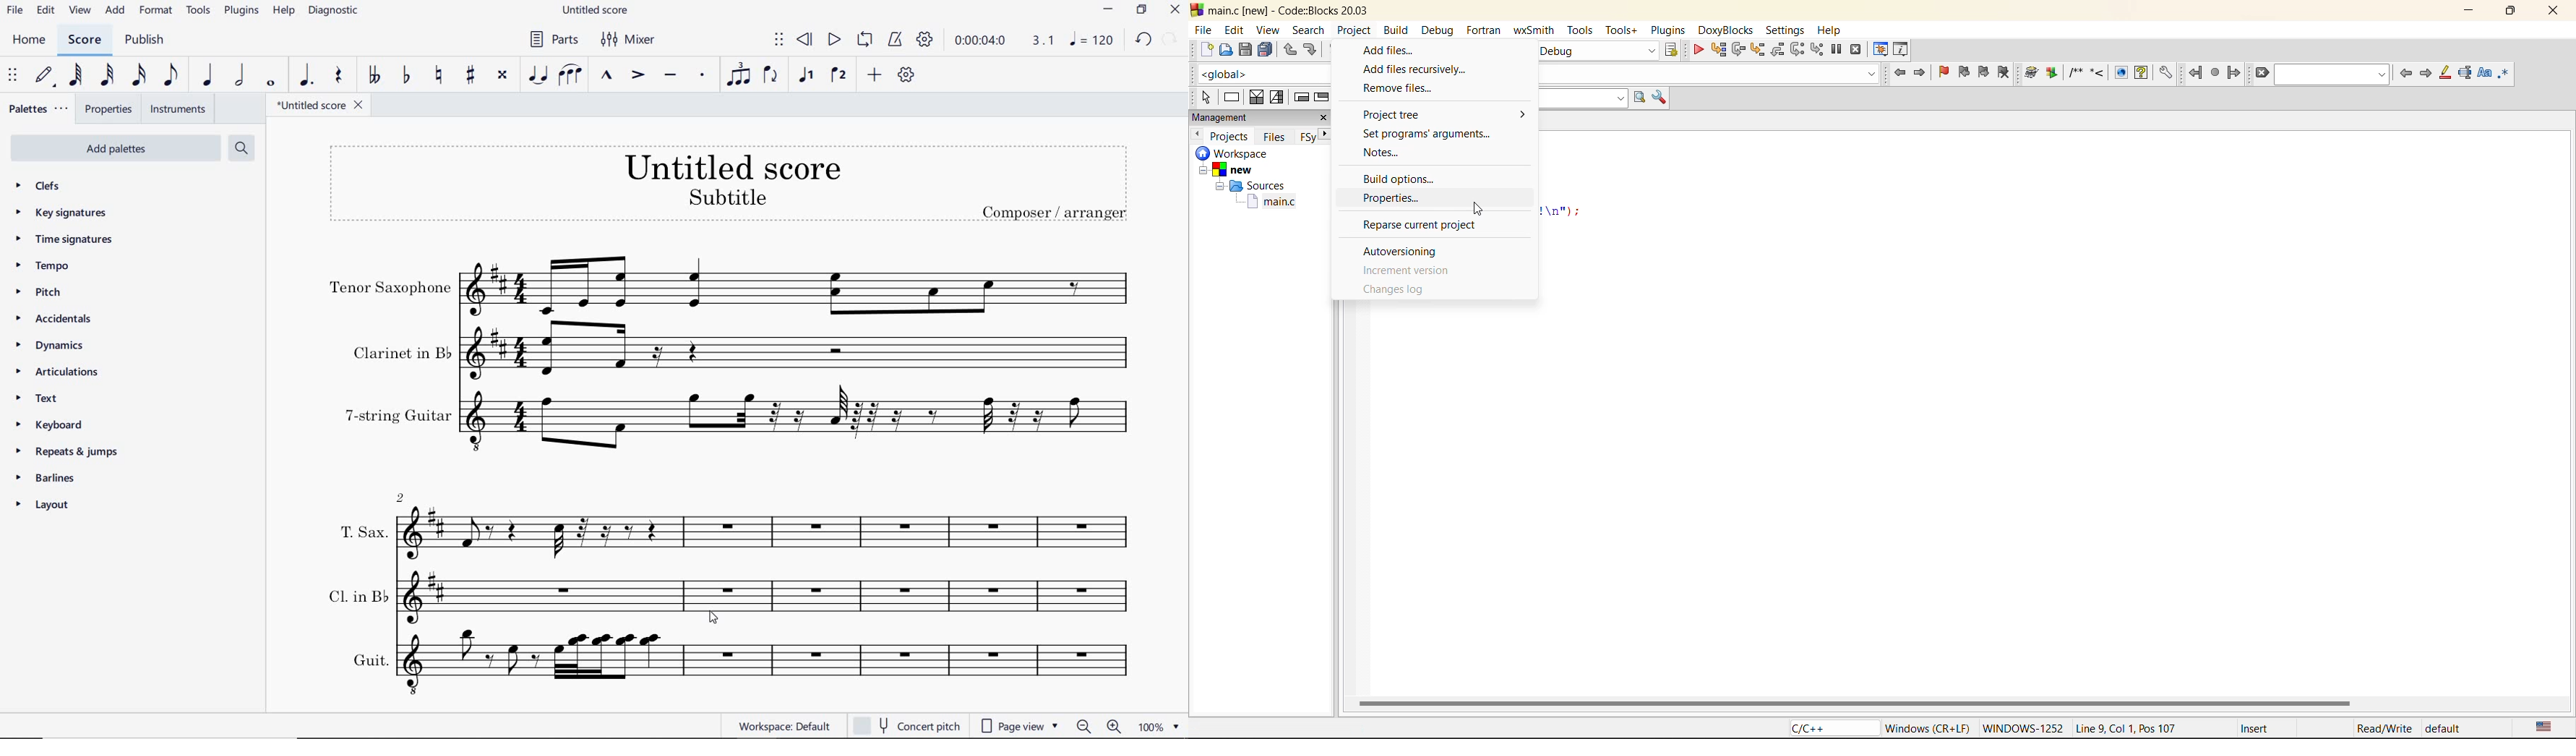  Describe the element at coordinates (1100, 726) in the screenshot. I see `zoom out or zoom in` at that location.